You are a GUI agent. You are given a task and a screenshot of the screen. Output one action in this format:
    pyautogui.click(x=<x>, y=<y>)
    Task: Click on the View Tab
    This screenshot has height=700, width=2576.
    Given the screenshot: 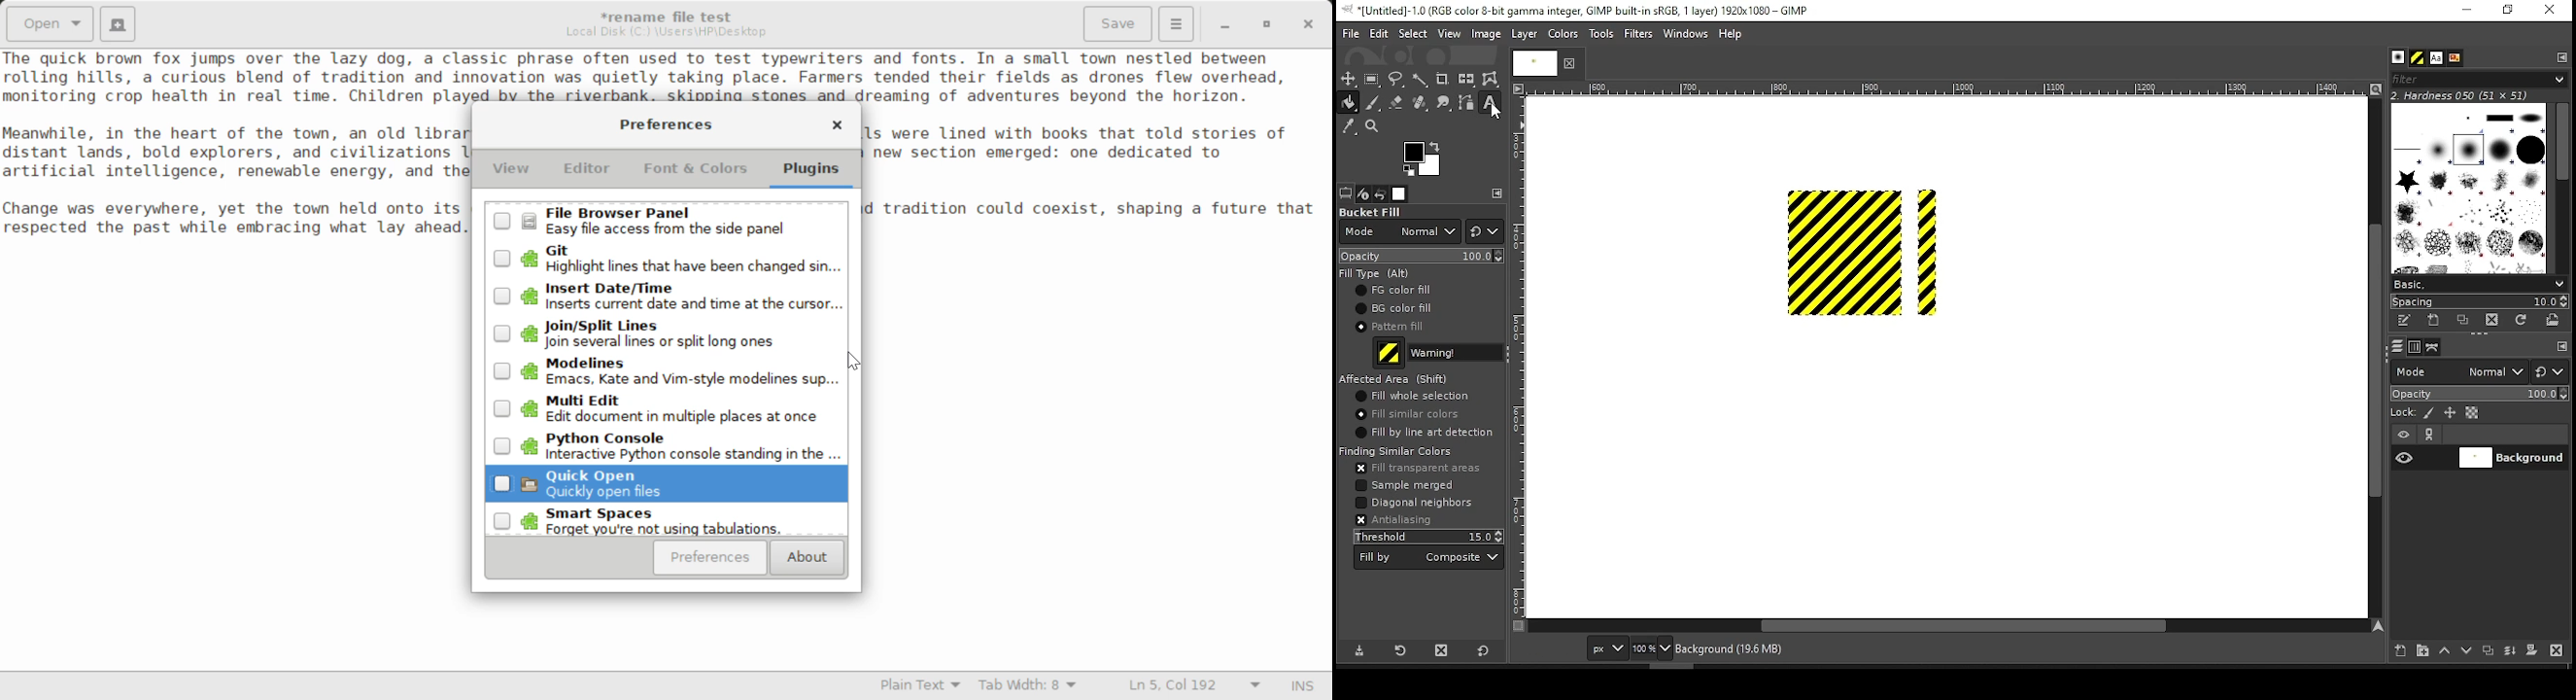 What is the action you would take?
    pyautogui.click(x=512, y=172)
    